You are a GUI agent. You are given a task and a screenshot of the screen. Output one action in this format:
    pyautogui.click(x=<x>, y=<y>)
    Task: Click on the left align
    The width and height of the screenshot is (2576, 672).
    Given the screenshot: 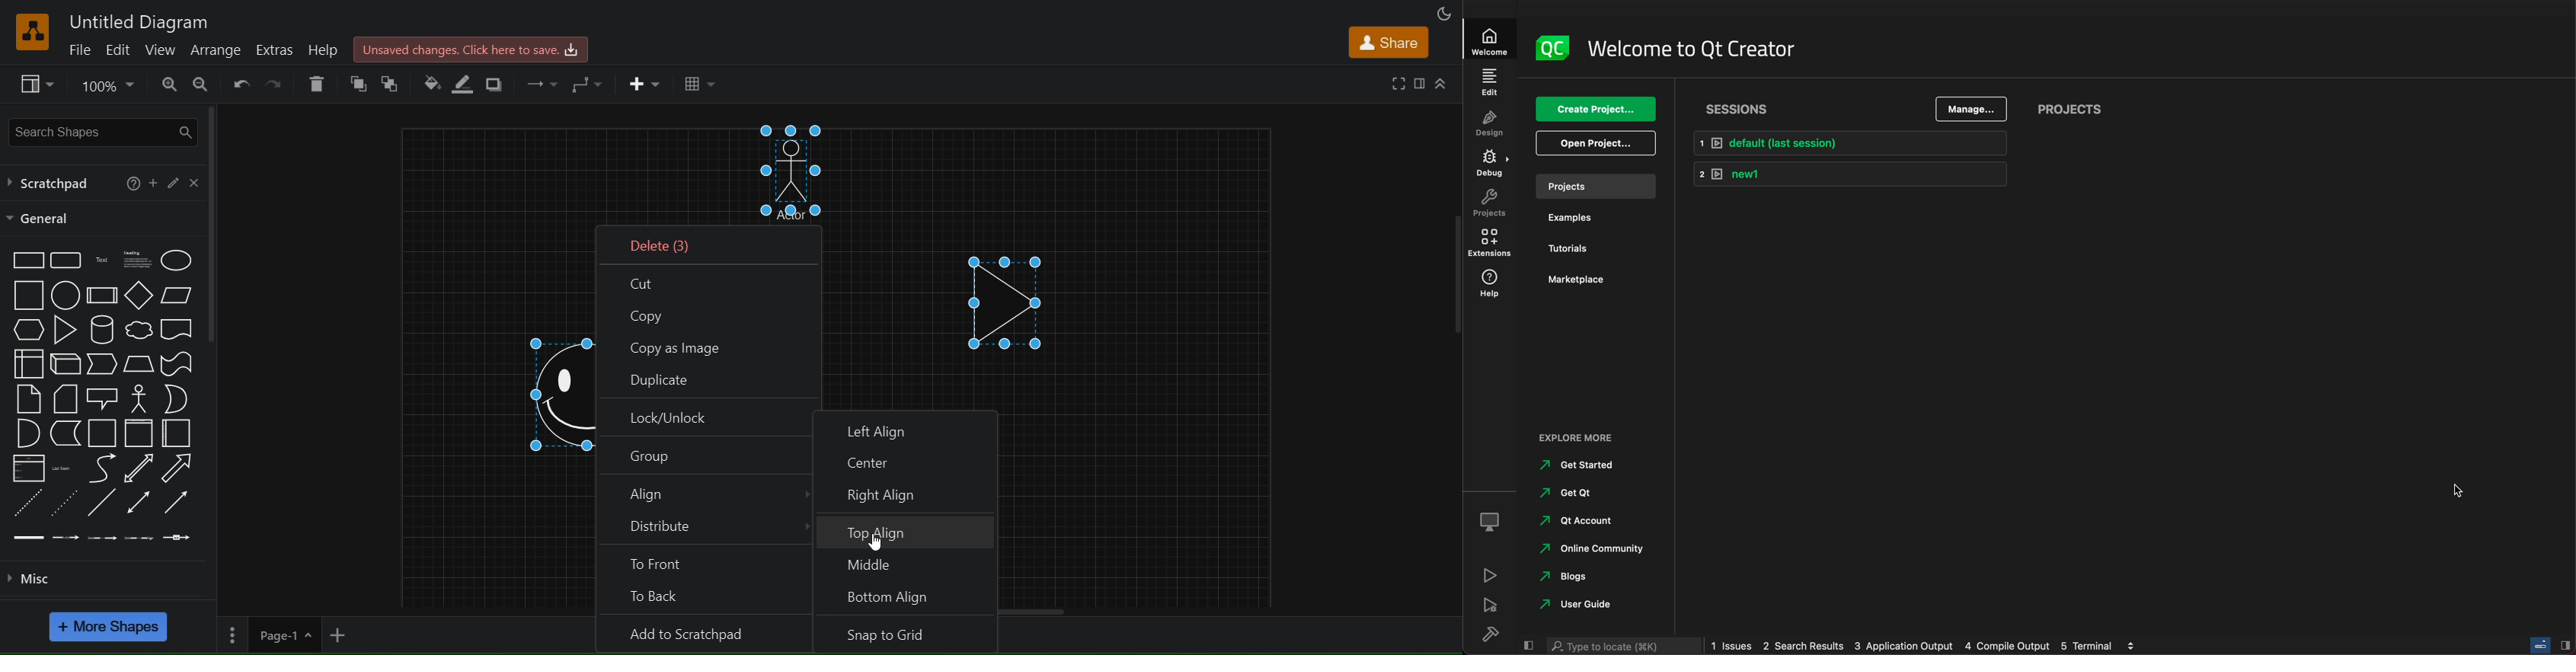 What is the action you would take?
    pyautogui.click(x=906, y=424)
    